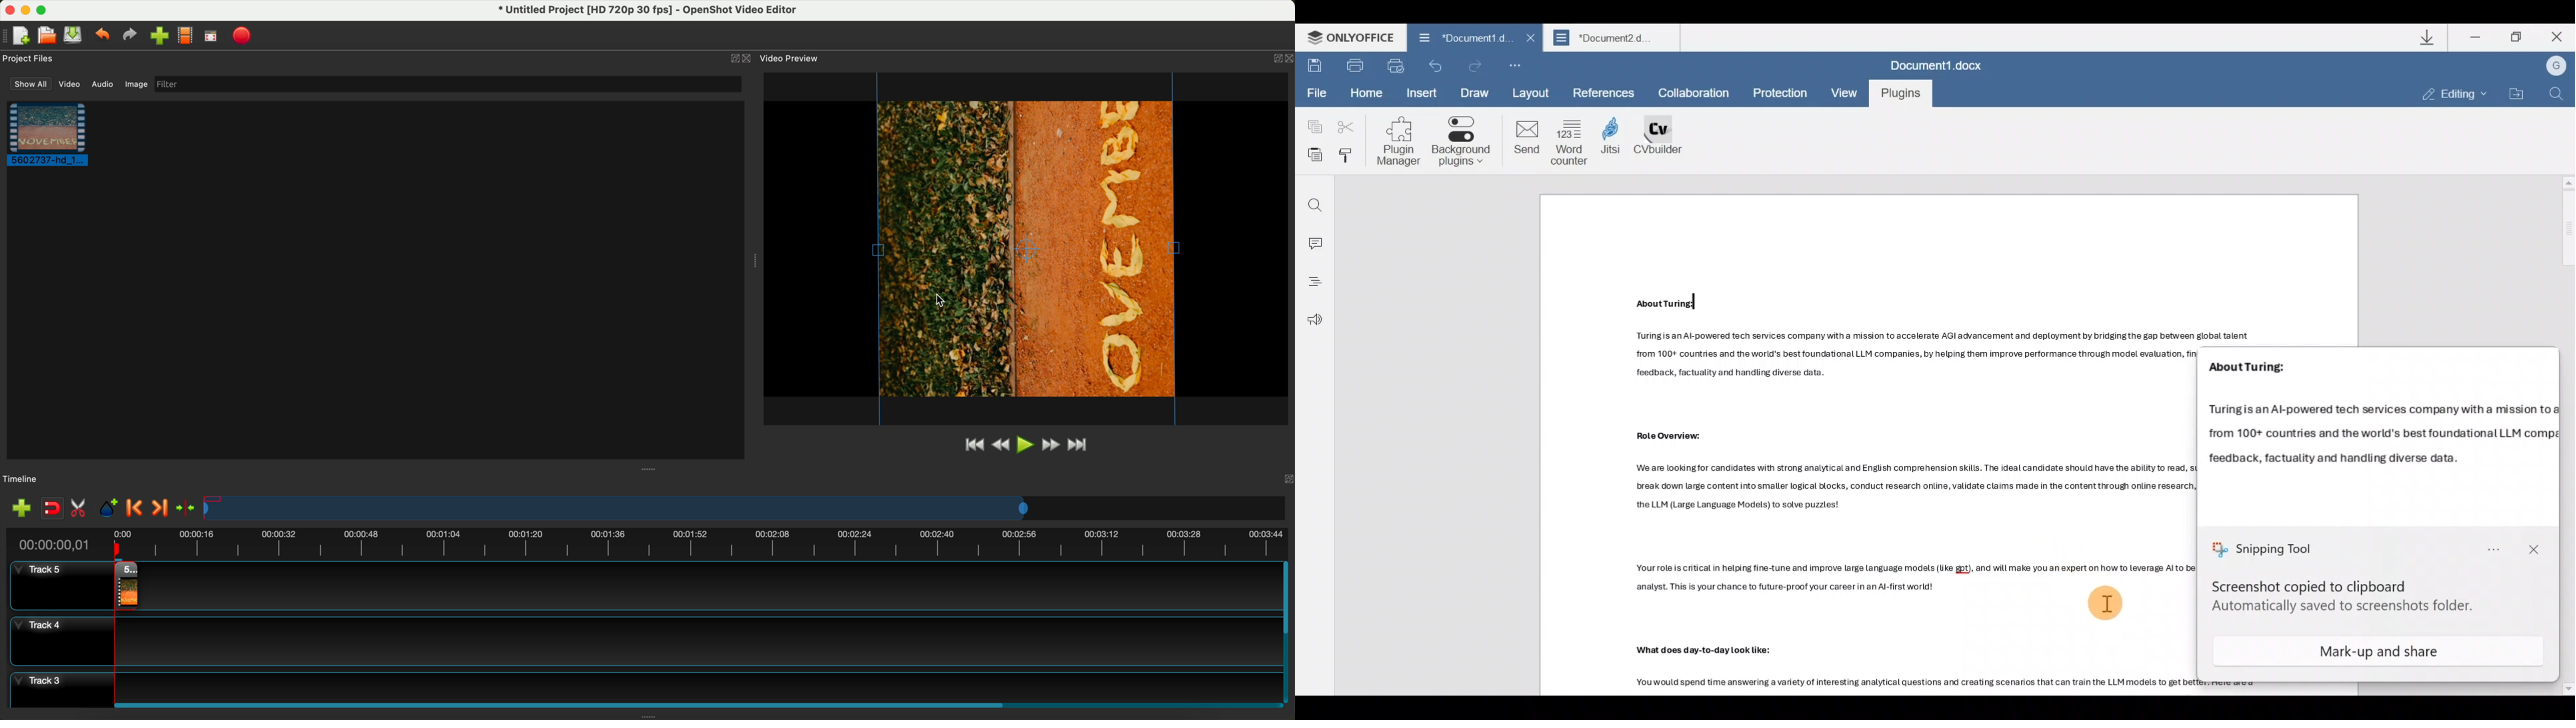  What do you see at coordinates (1474, 90) in the screenshot?
I see `Draw` at bounding box center [1474, 90].